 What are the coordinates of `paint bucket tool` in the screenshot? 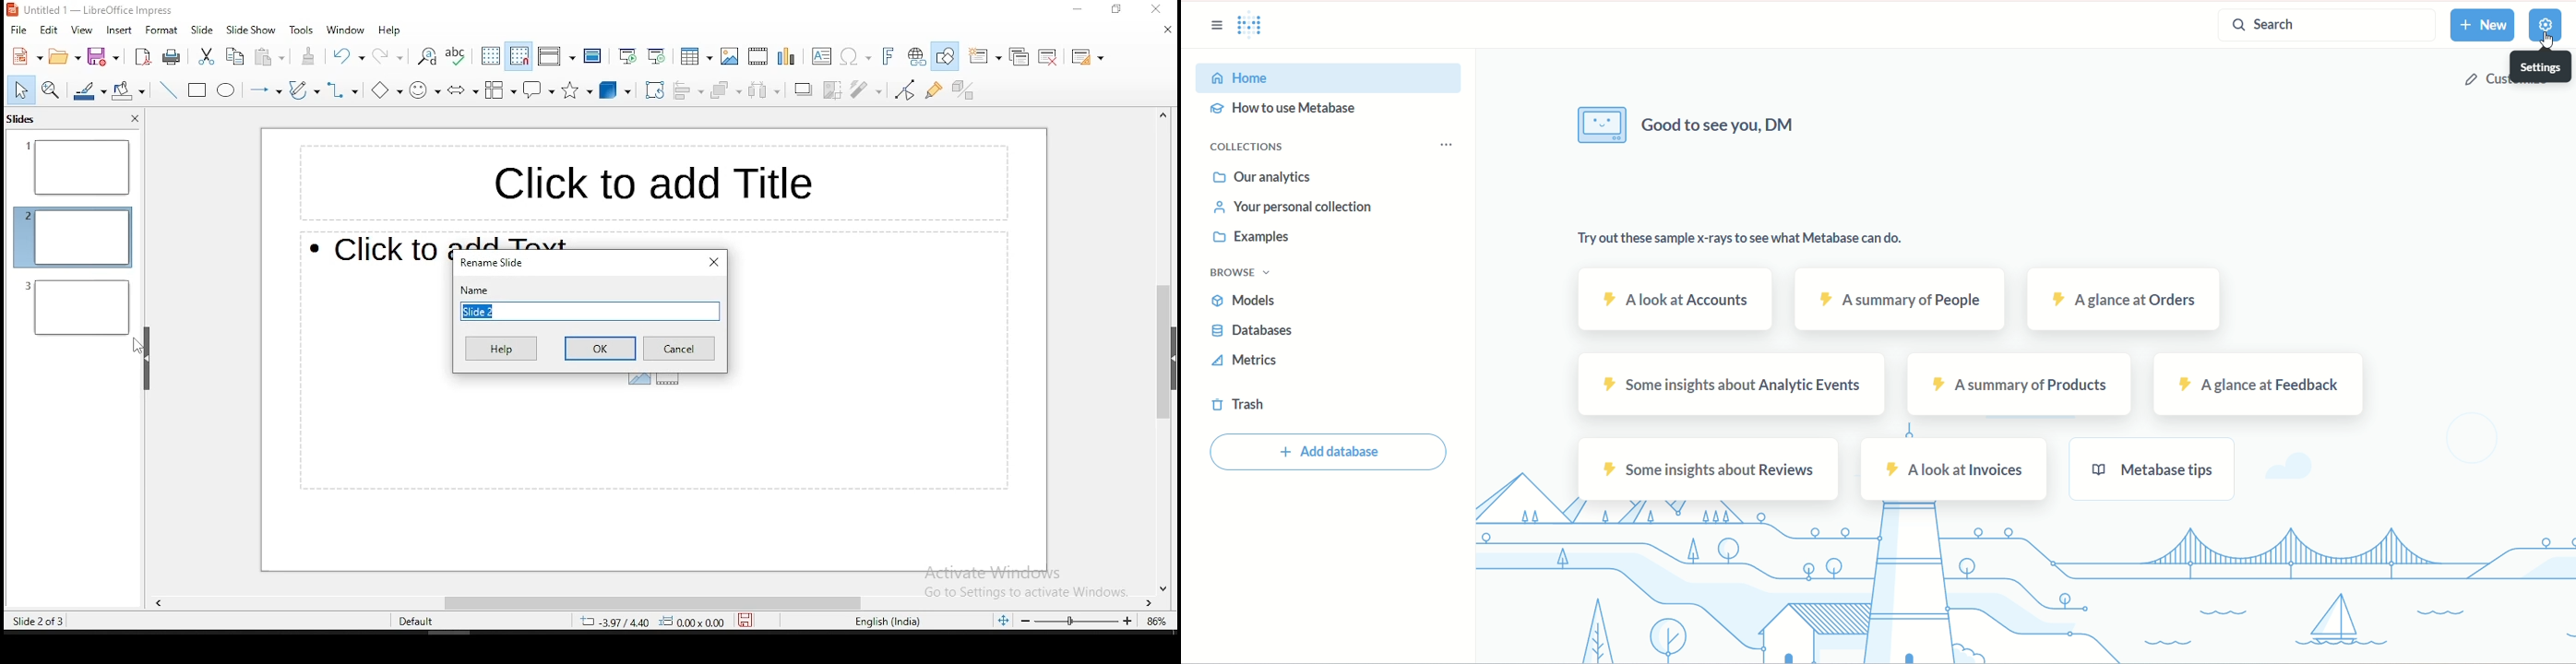 It's located at (128, 89).